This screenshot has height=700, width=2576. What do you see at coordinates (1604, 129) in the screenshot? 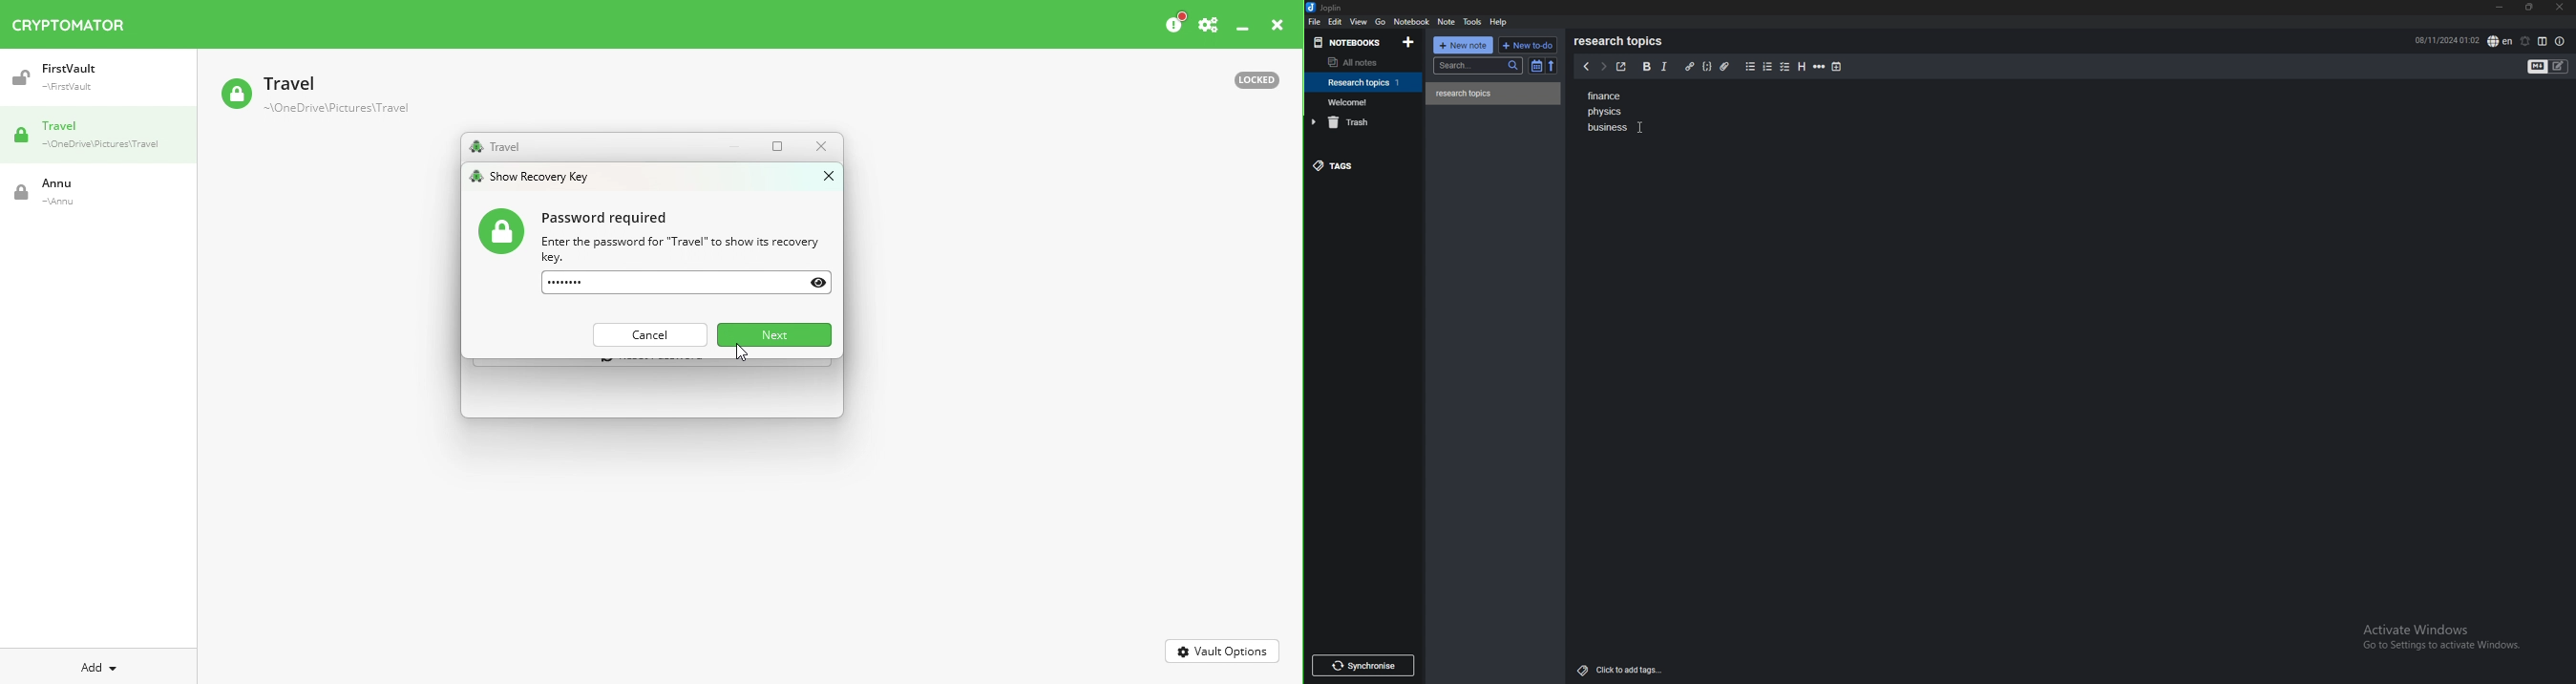
I see `business` at bounding box center [1604, 129].